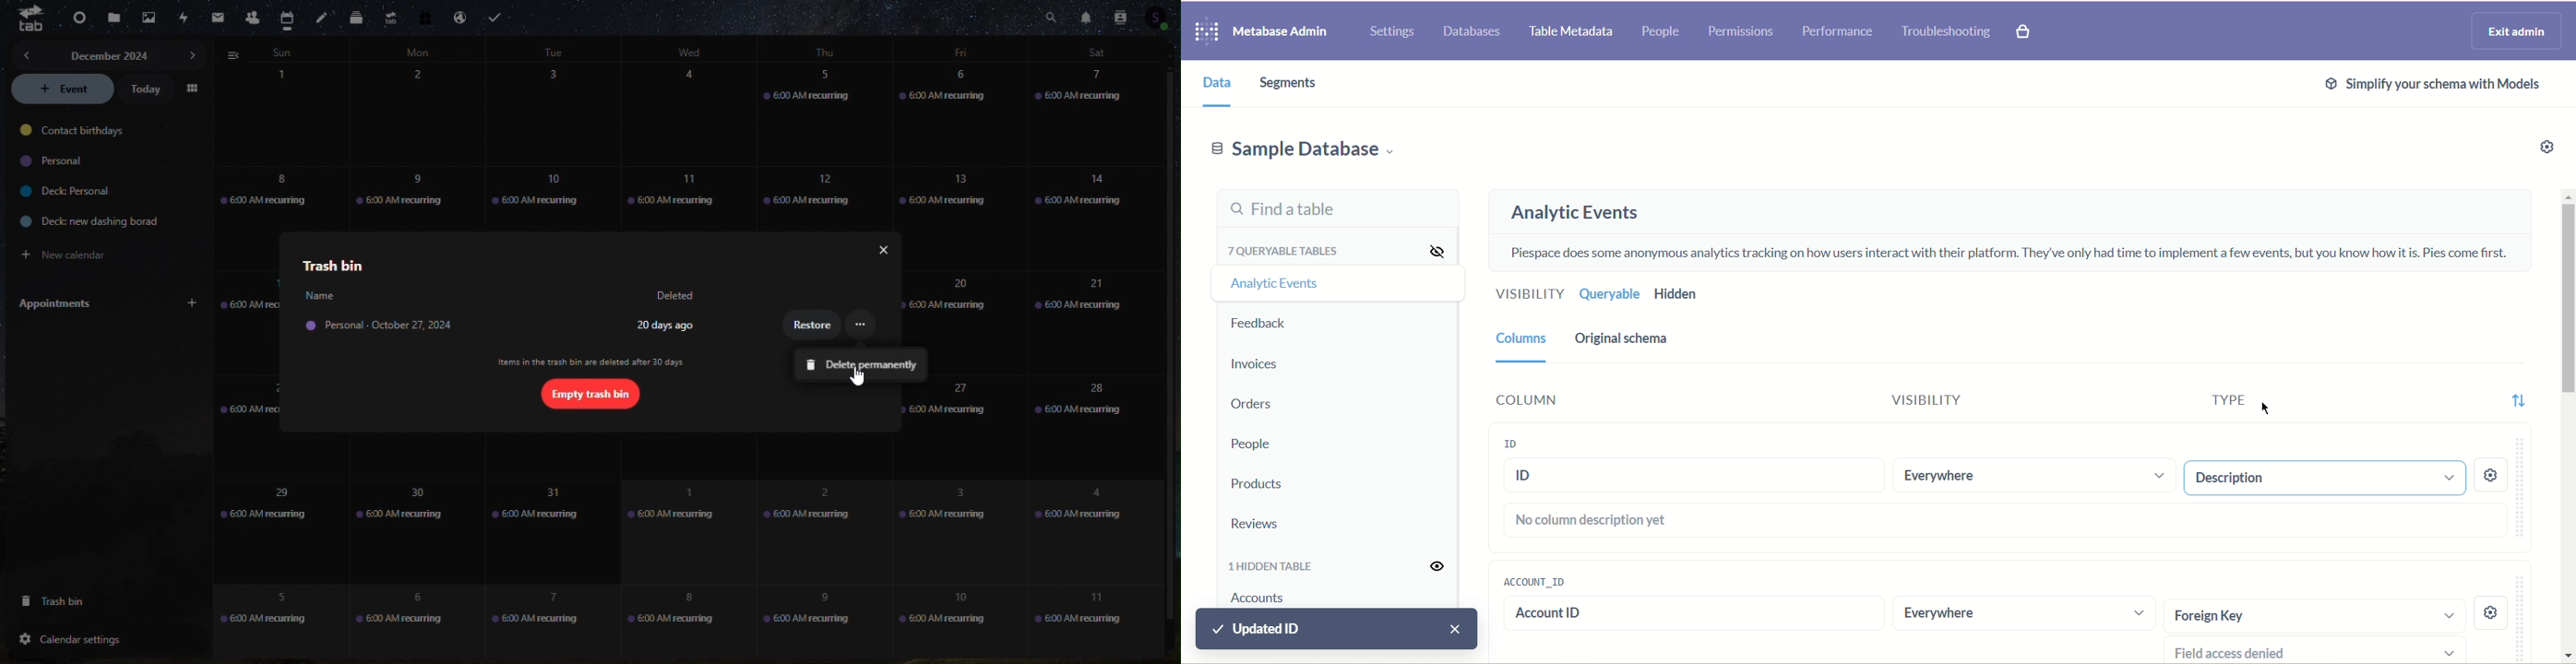 The width and height of the screenshot is (2576, 672). I want to click on 9, so click(808, 621).